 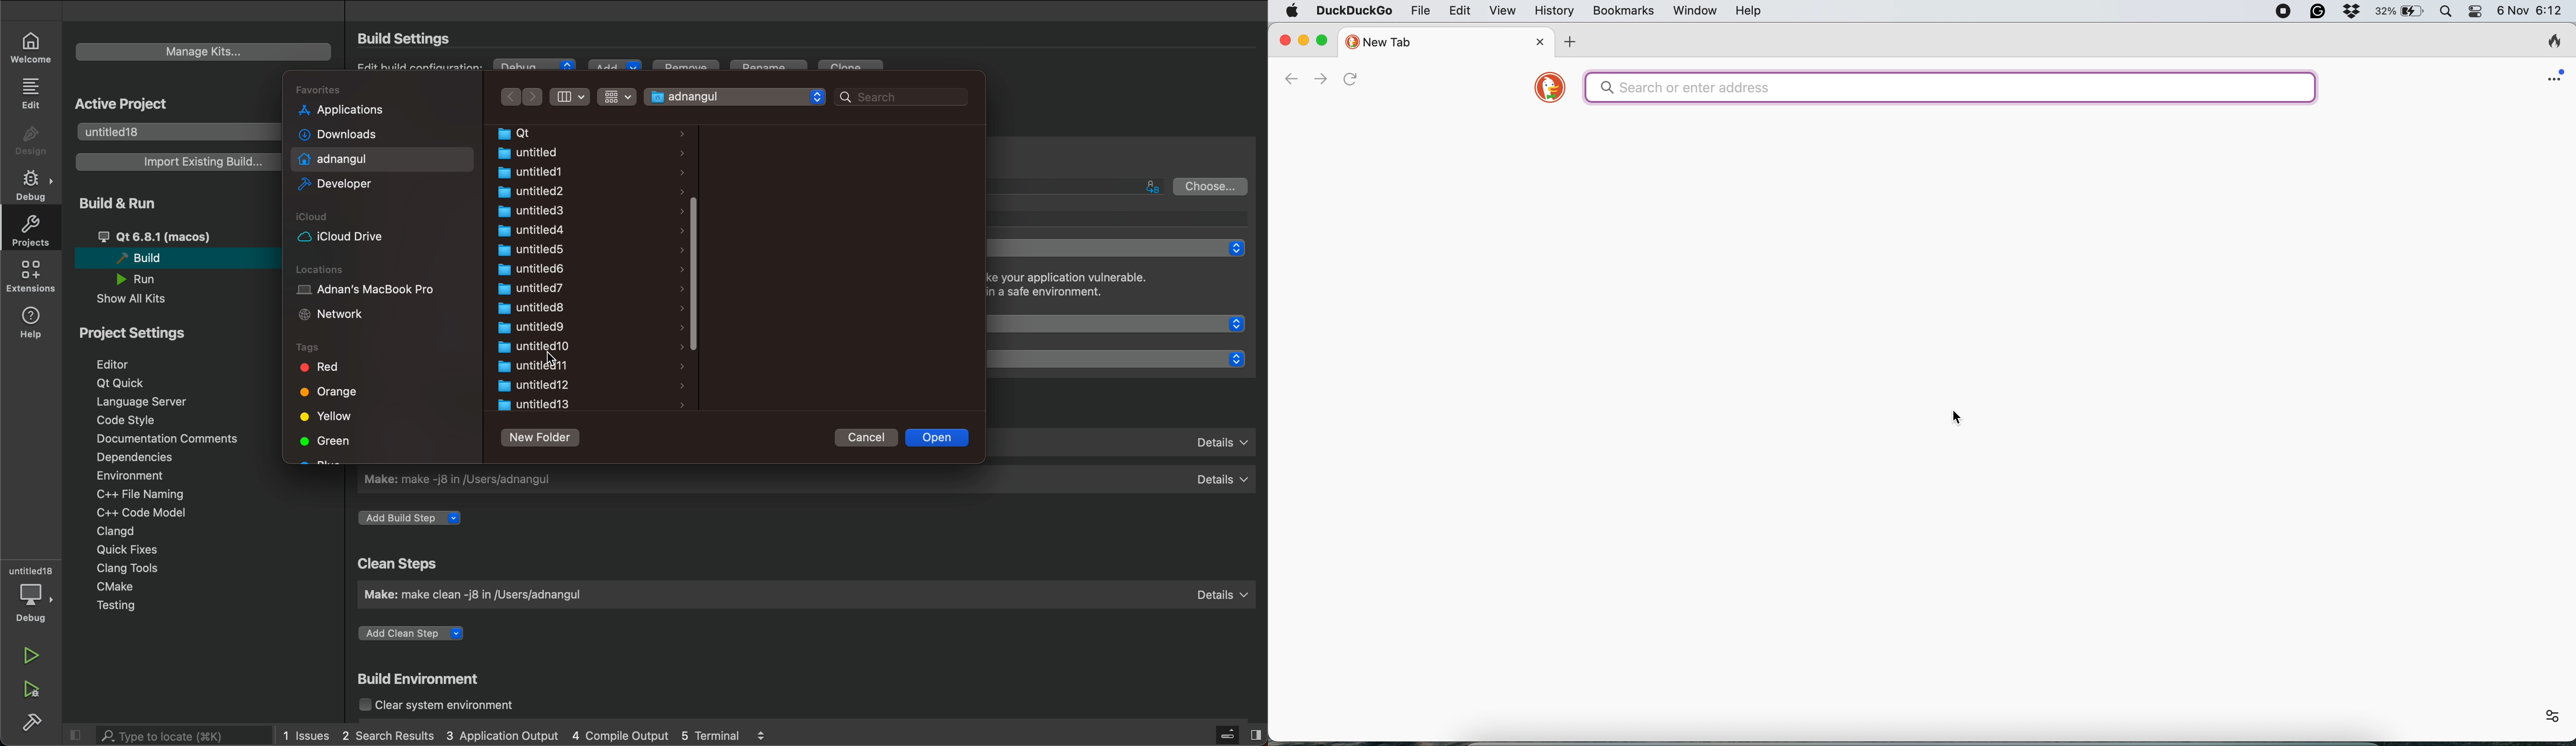 I want to click on run, so click(x=145, y=280).